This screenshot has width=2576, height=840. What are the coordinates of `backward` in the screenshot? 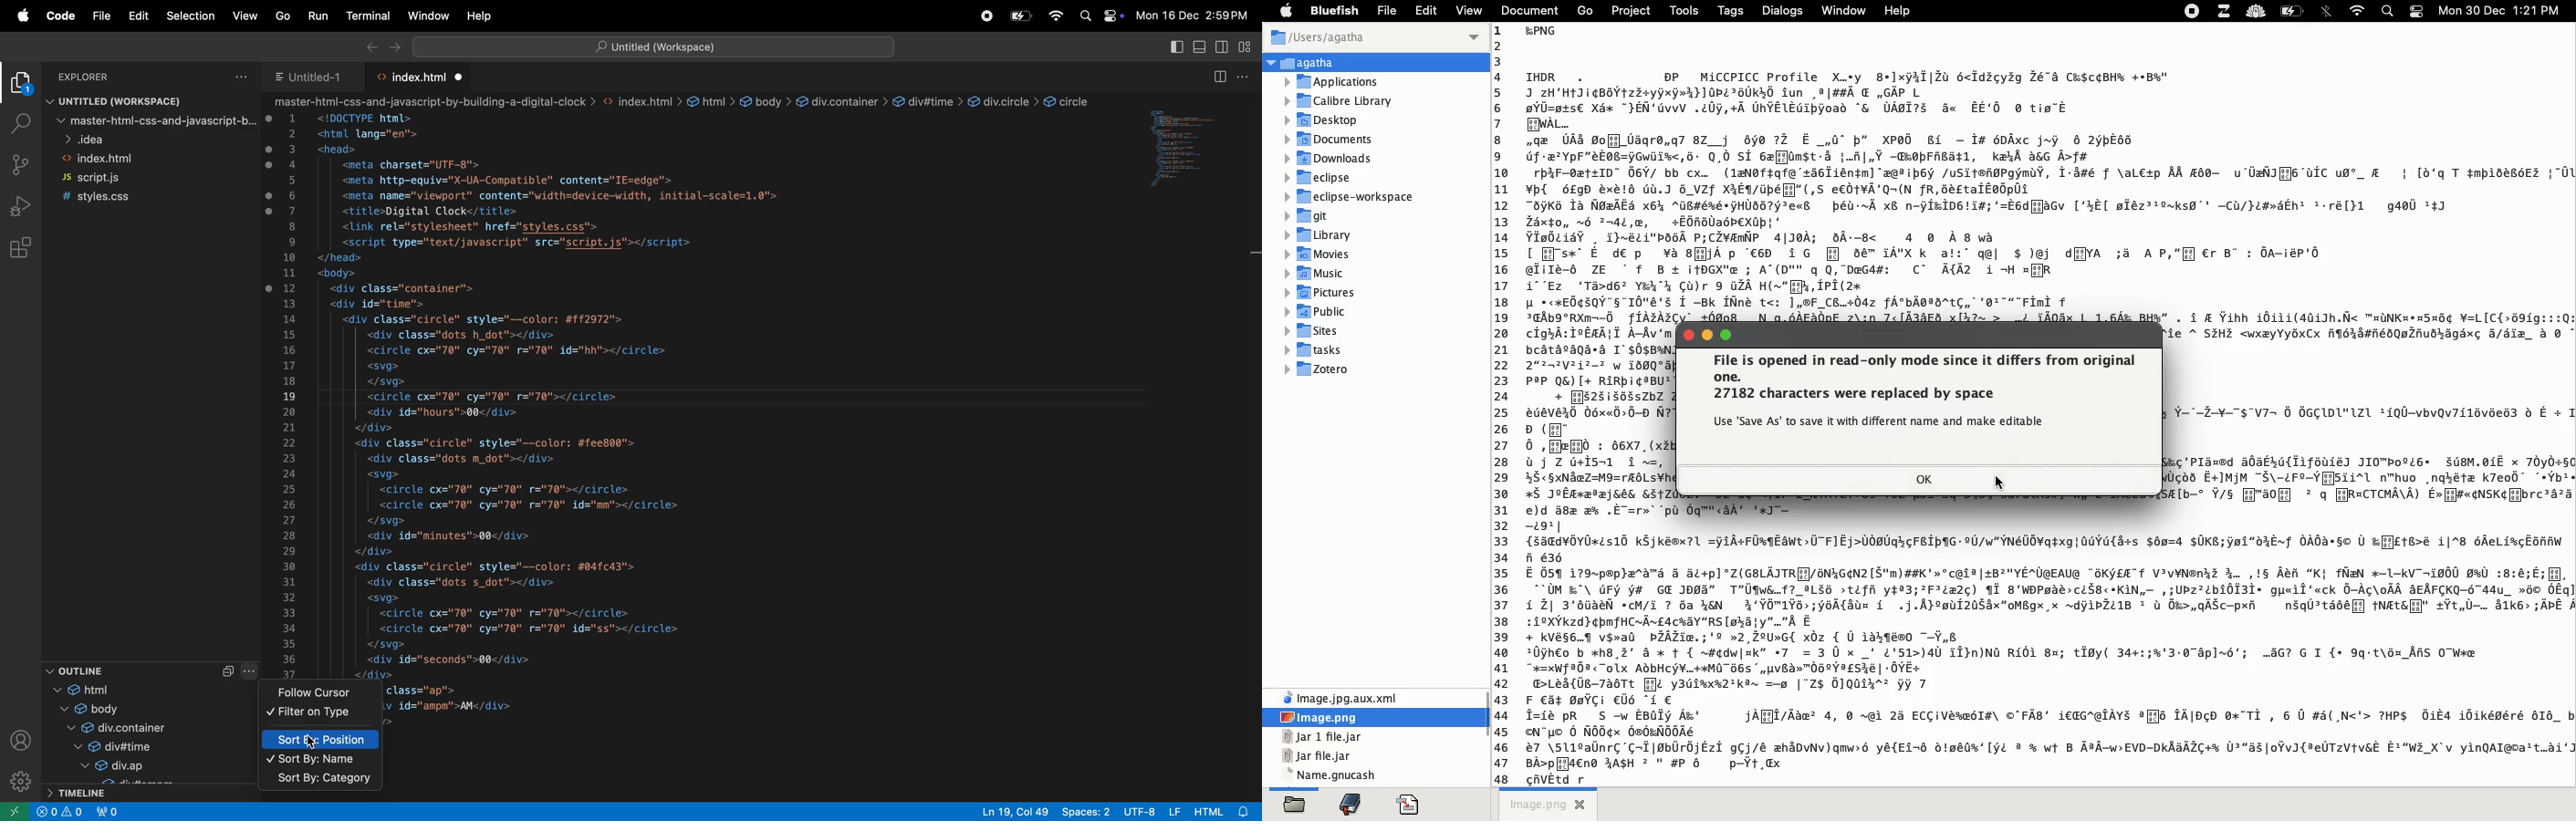 It's located at (368, 46).